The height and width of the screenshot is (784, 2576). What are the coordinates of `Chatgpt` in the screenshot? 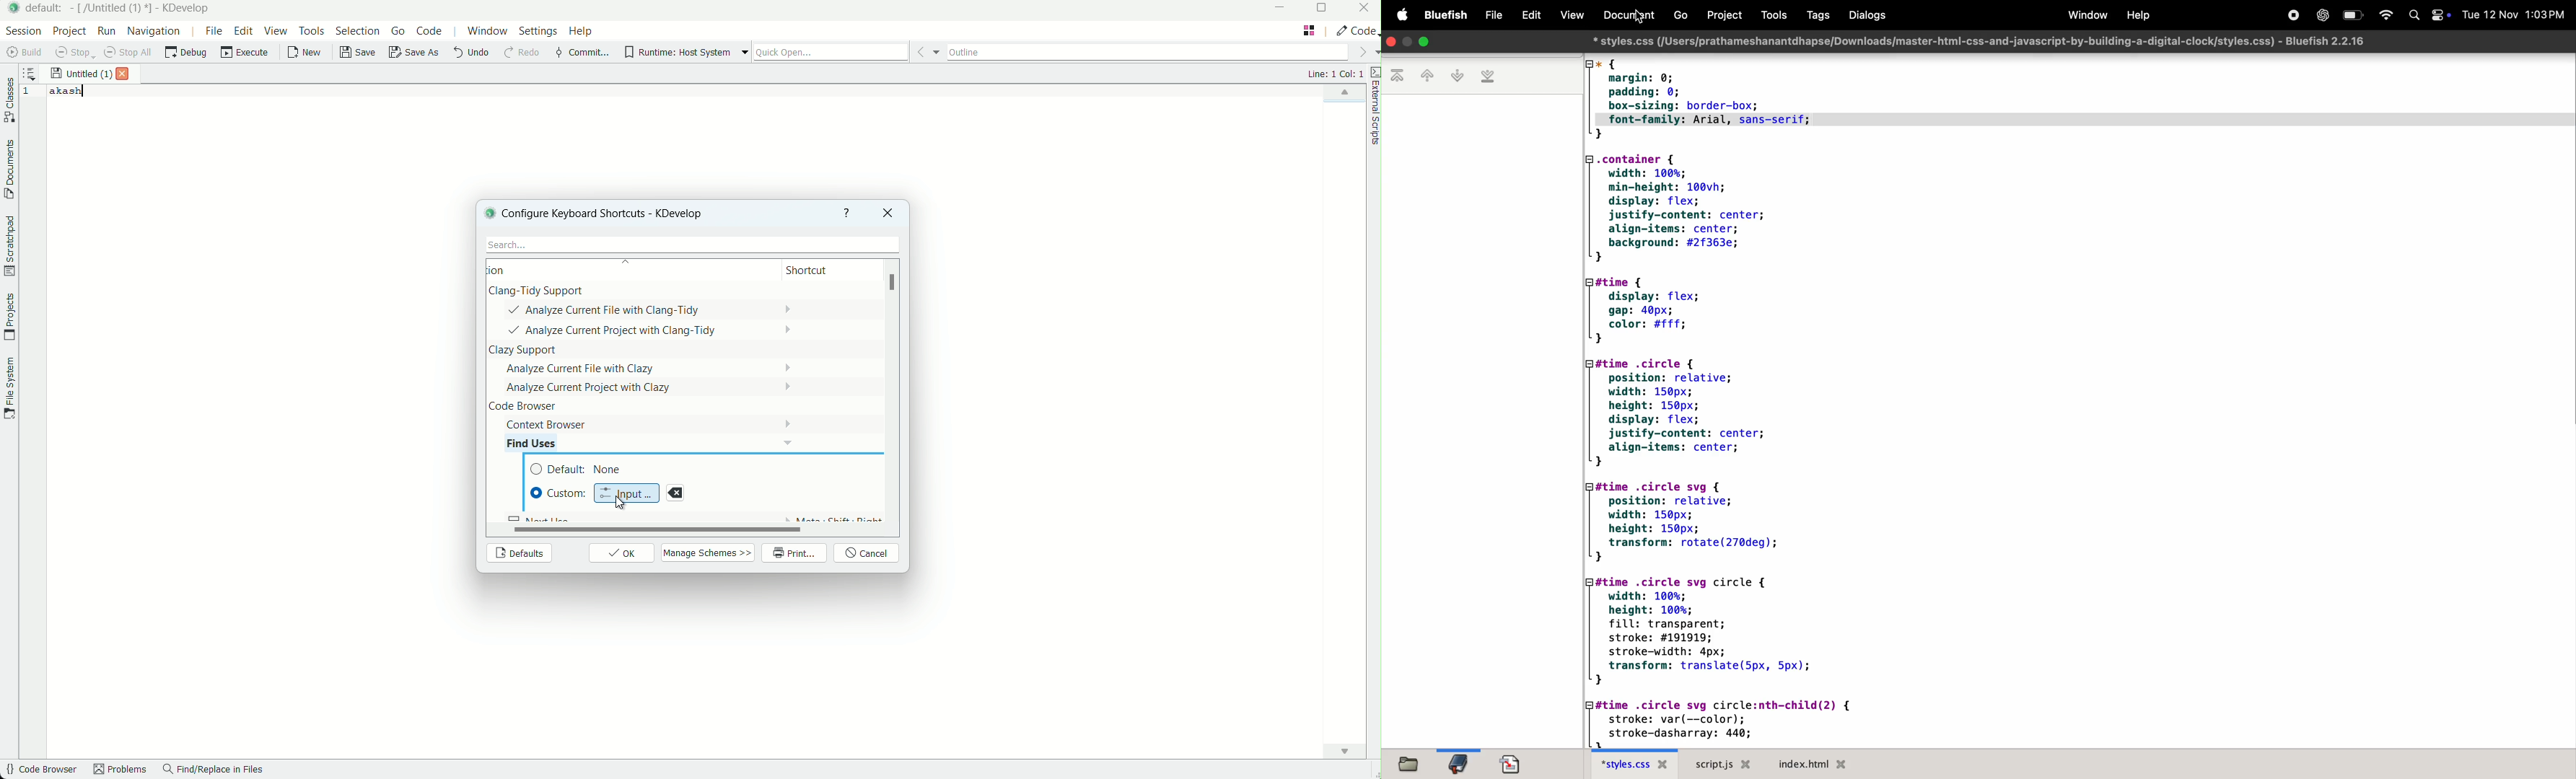 It's located at (2323, 15).